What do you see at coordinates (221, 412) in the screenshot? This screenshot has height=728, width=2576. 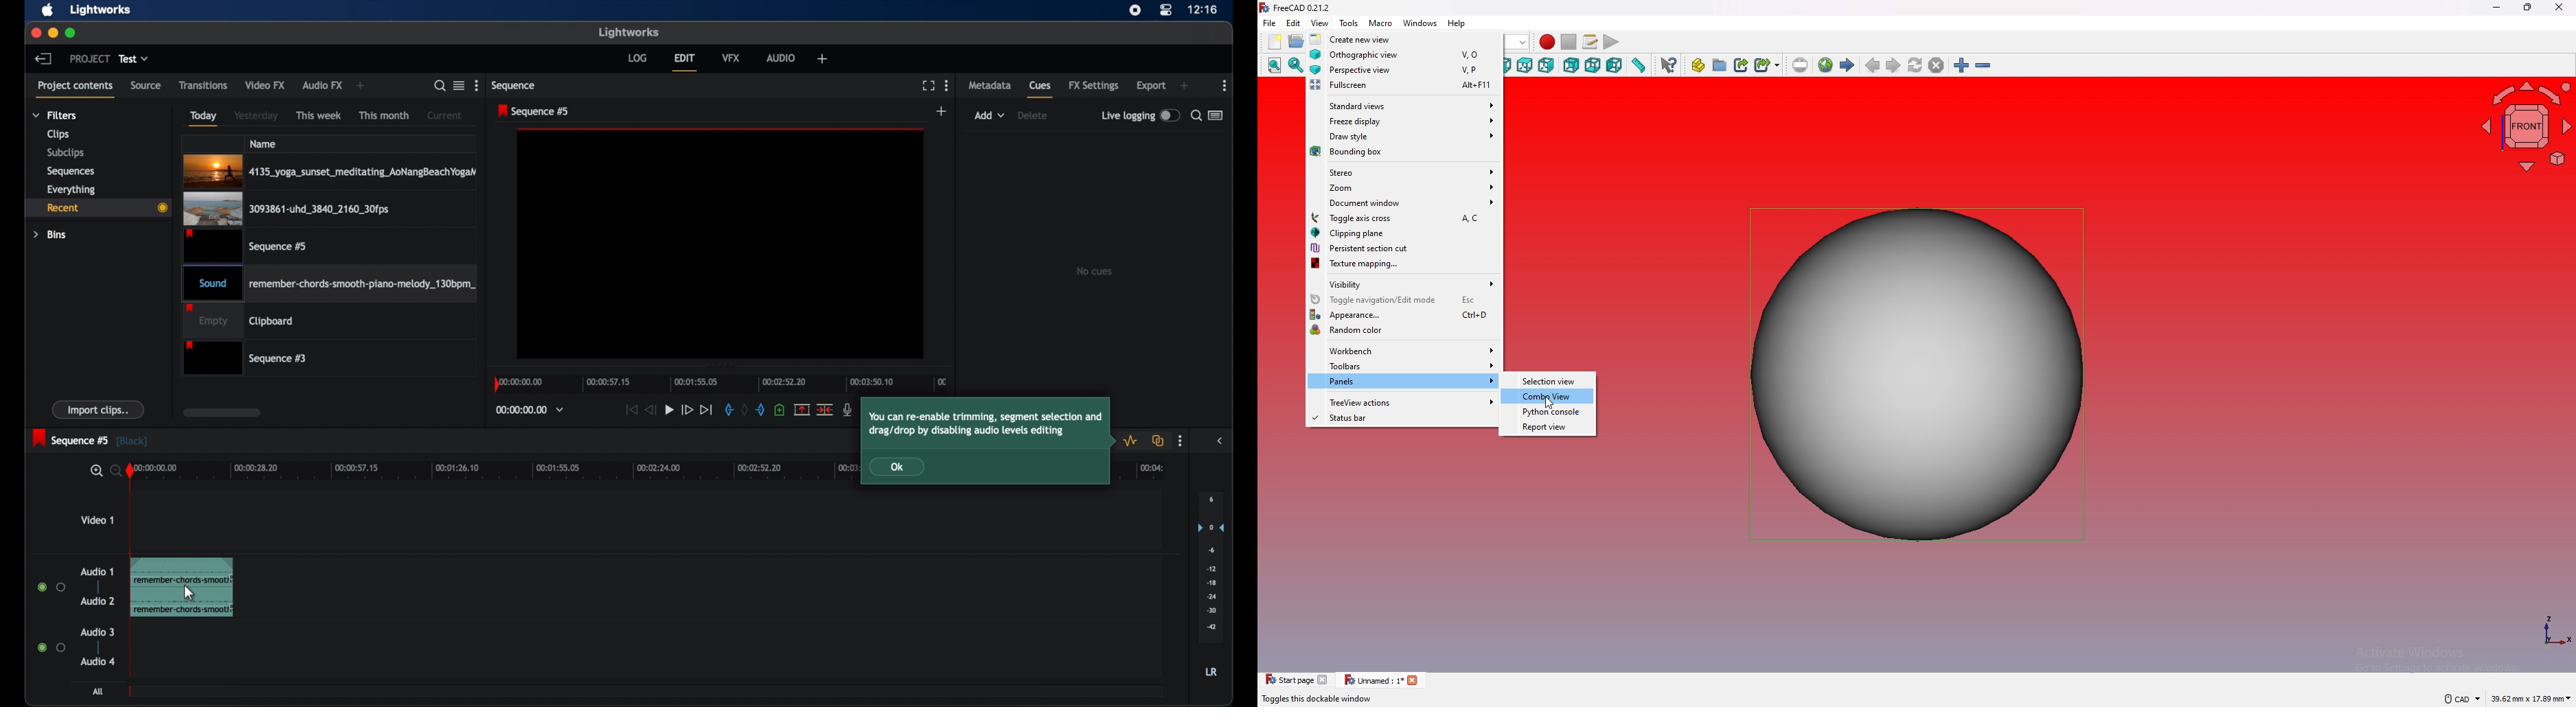 I see `scroll box` at bounding box center [221, 412].